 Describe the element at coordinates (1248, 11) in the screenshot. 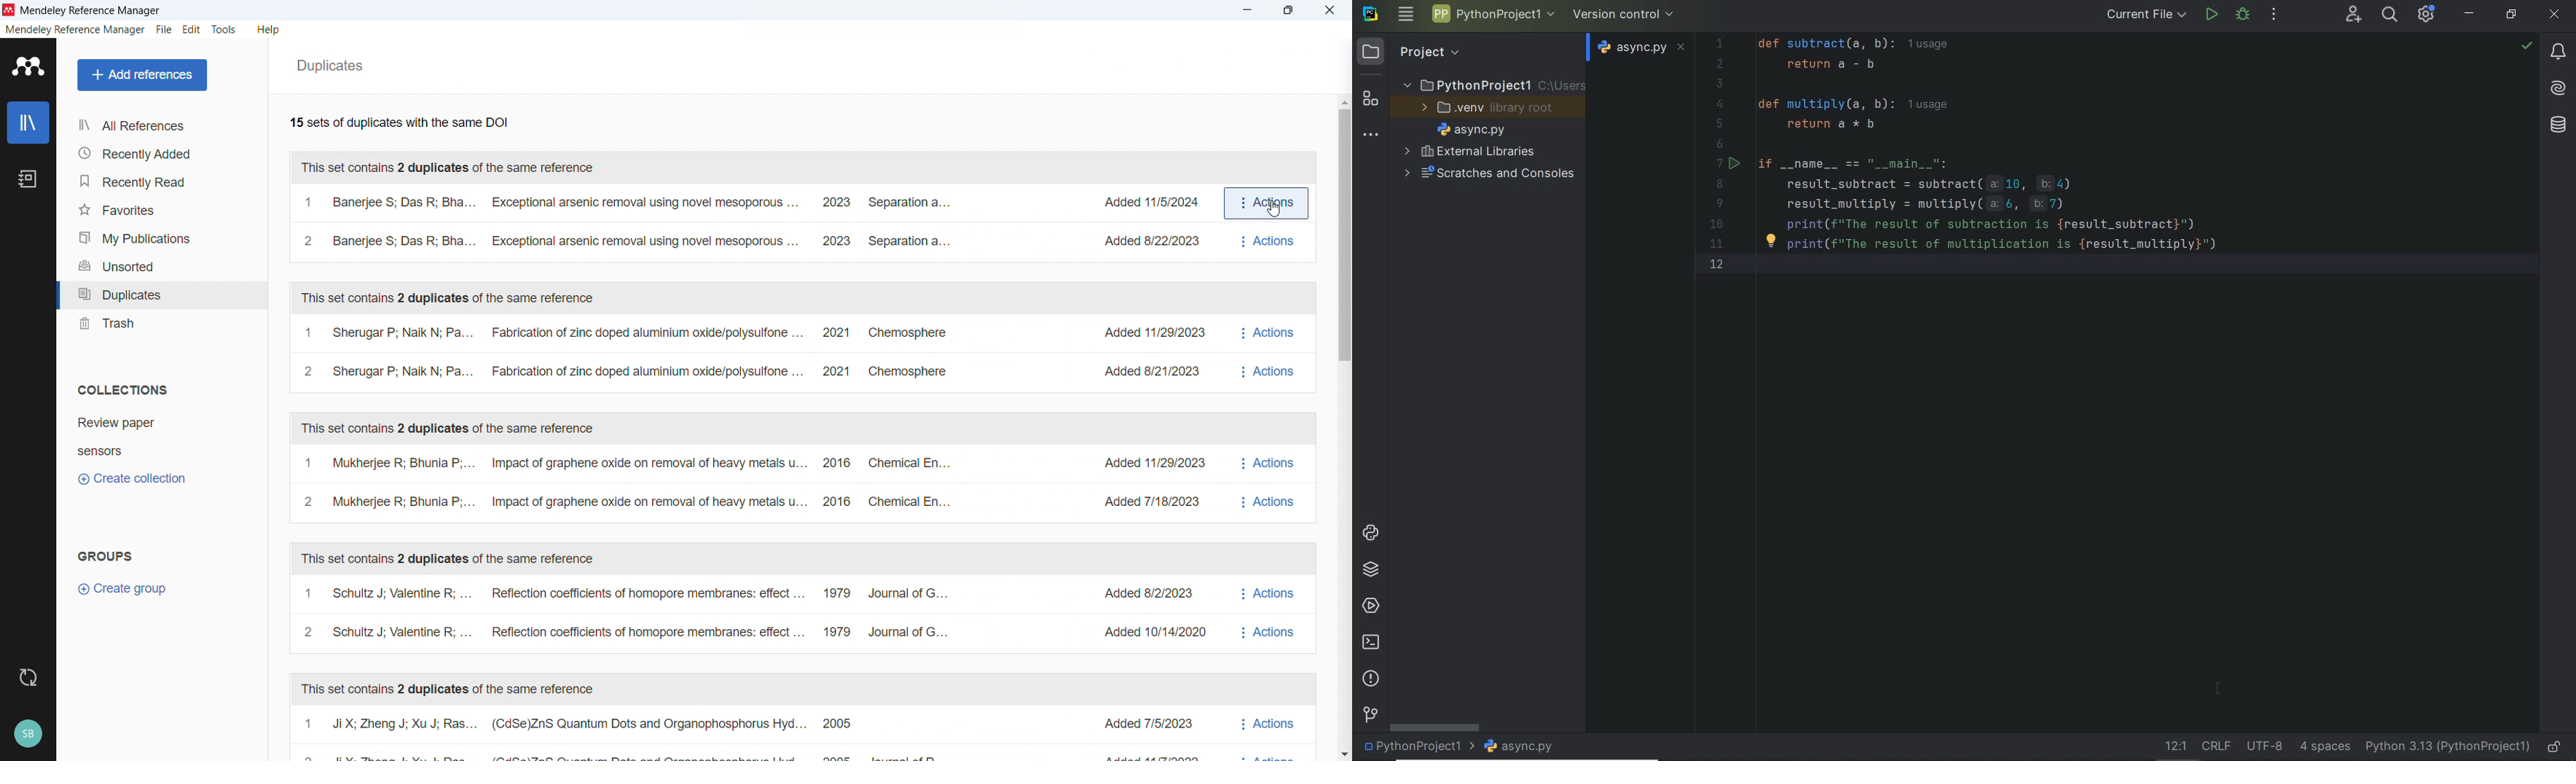

I see `minimise ` at that location.